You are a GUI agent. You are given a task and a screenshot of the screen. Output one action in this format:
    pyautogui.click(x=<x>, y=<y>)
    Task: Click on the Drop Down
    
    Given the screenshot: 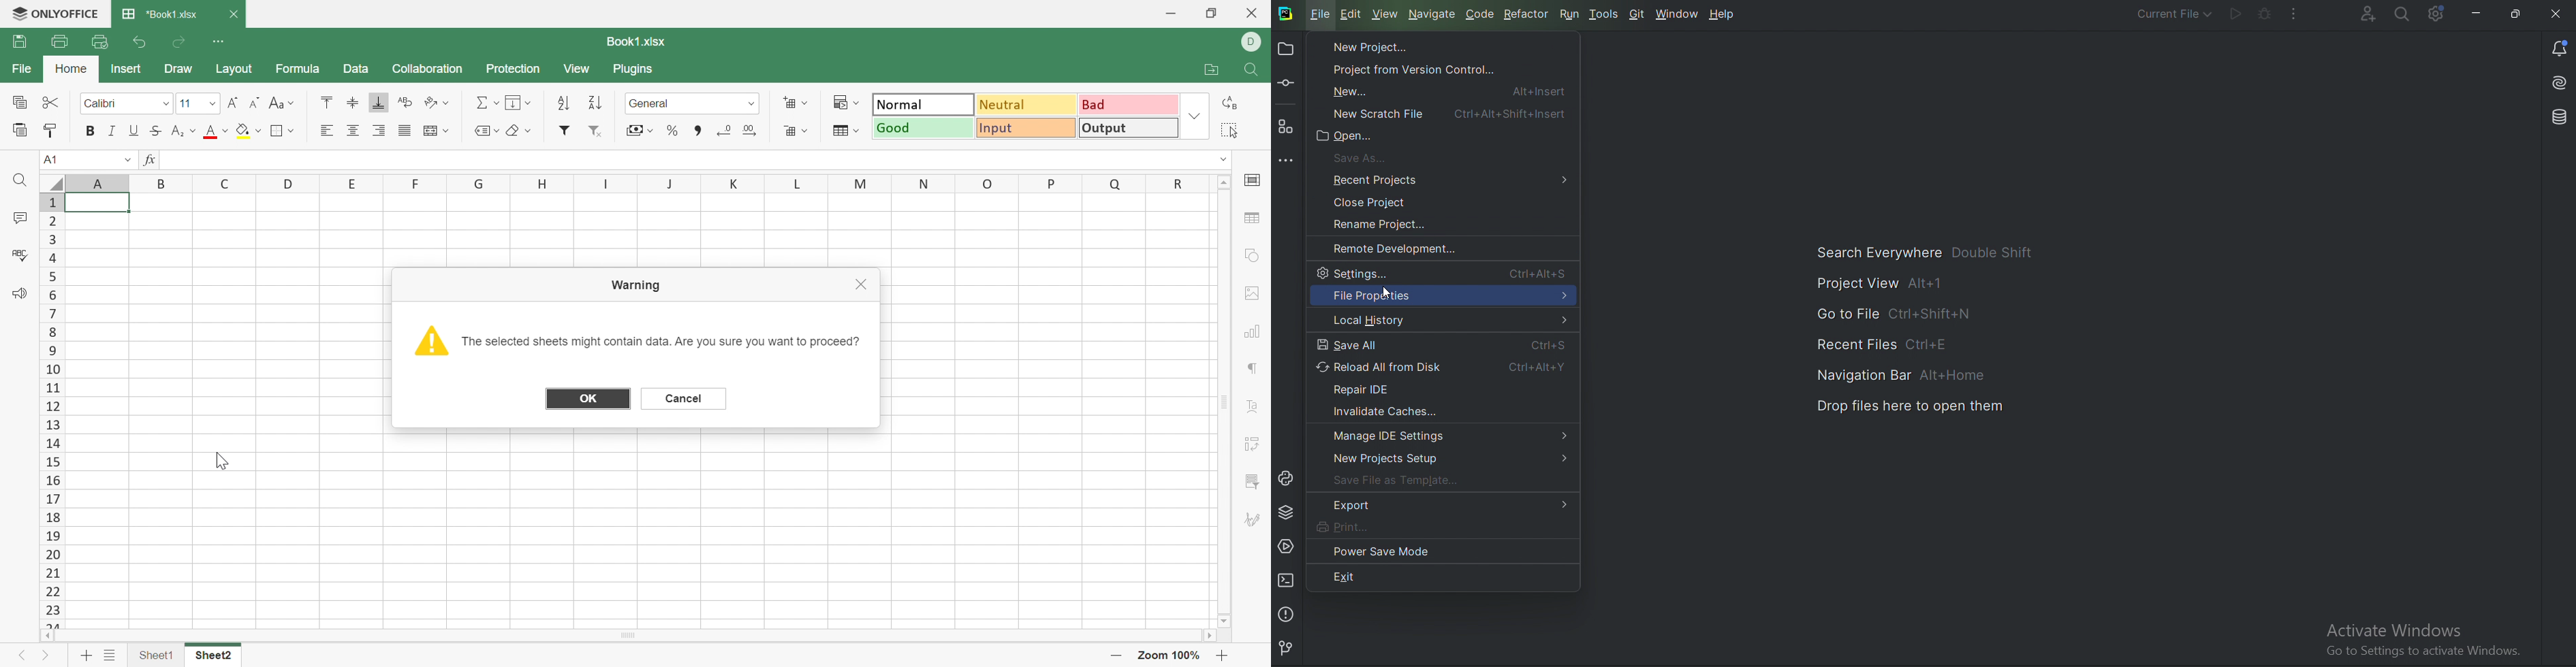 What is the action you would take?
    pyautogui.click(x=169, y=103)
    